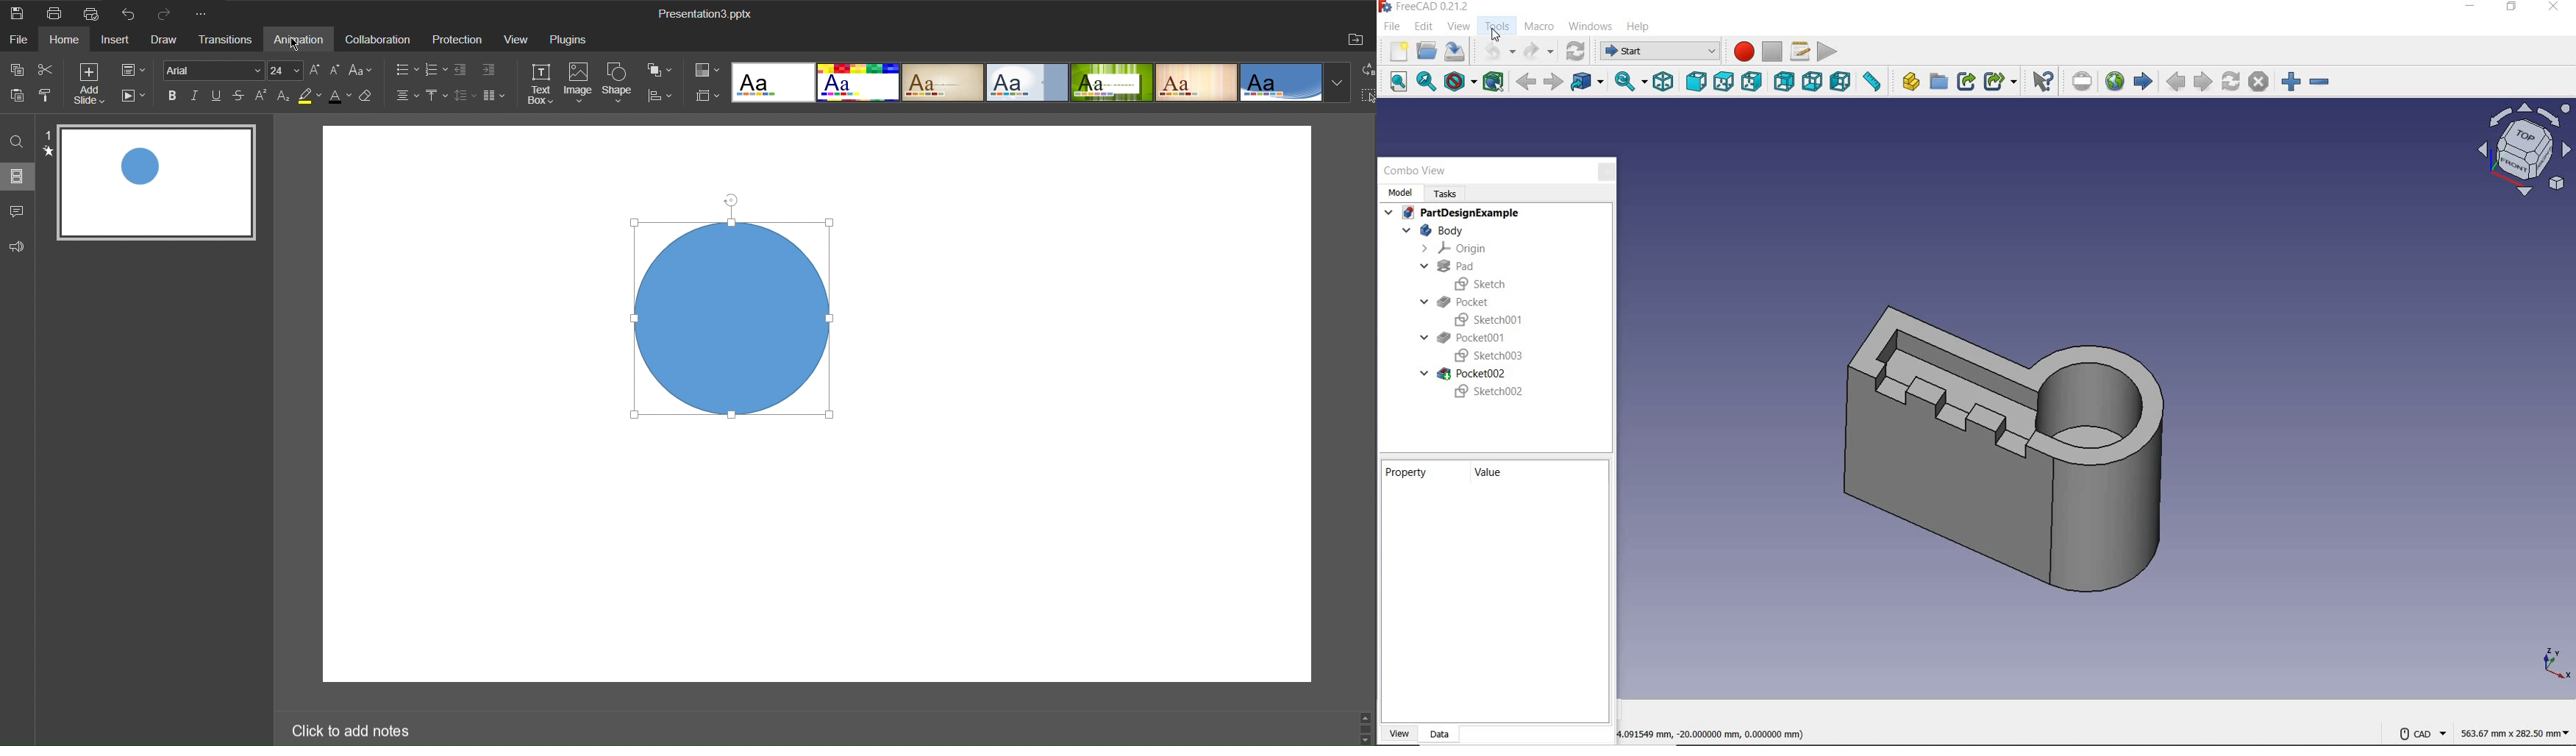 Image resolution: width=2576 pixels, height=756 pixels. What do you see at coordinates (1999, 82) in the screenshot?
I see `Make sub-link` at bounding box center [1999, 82].